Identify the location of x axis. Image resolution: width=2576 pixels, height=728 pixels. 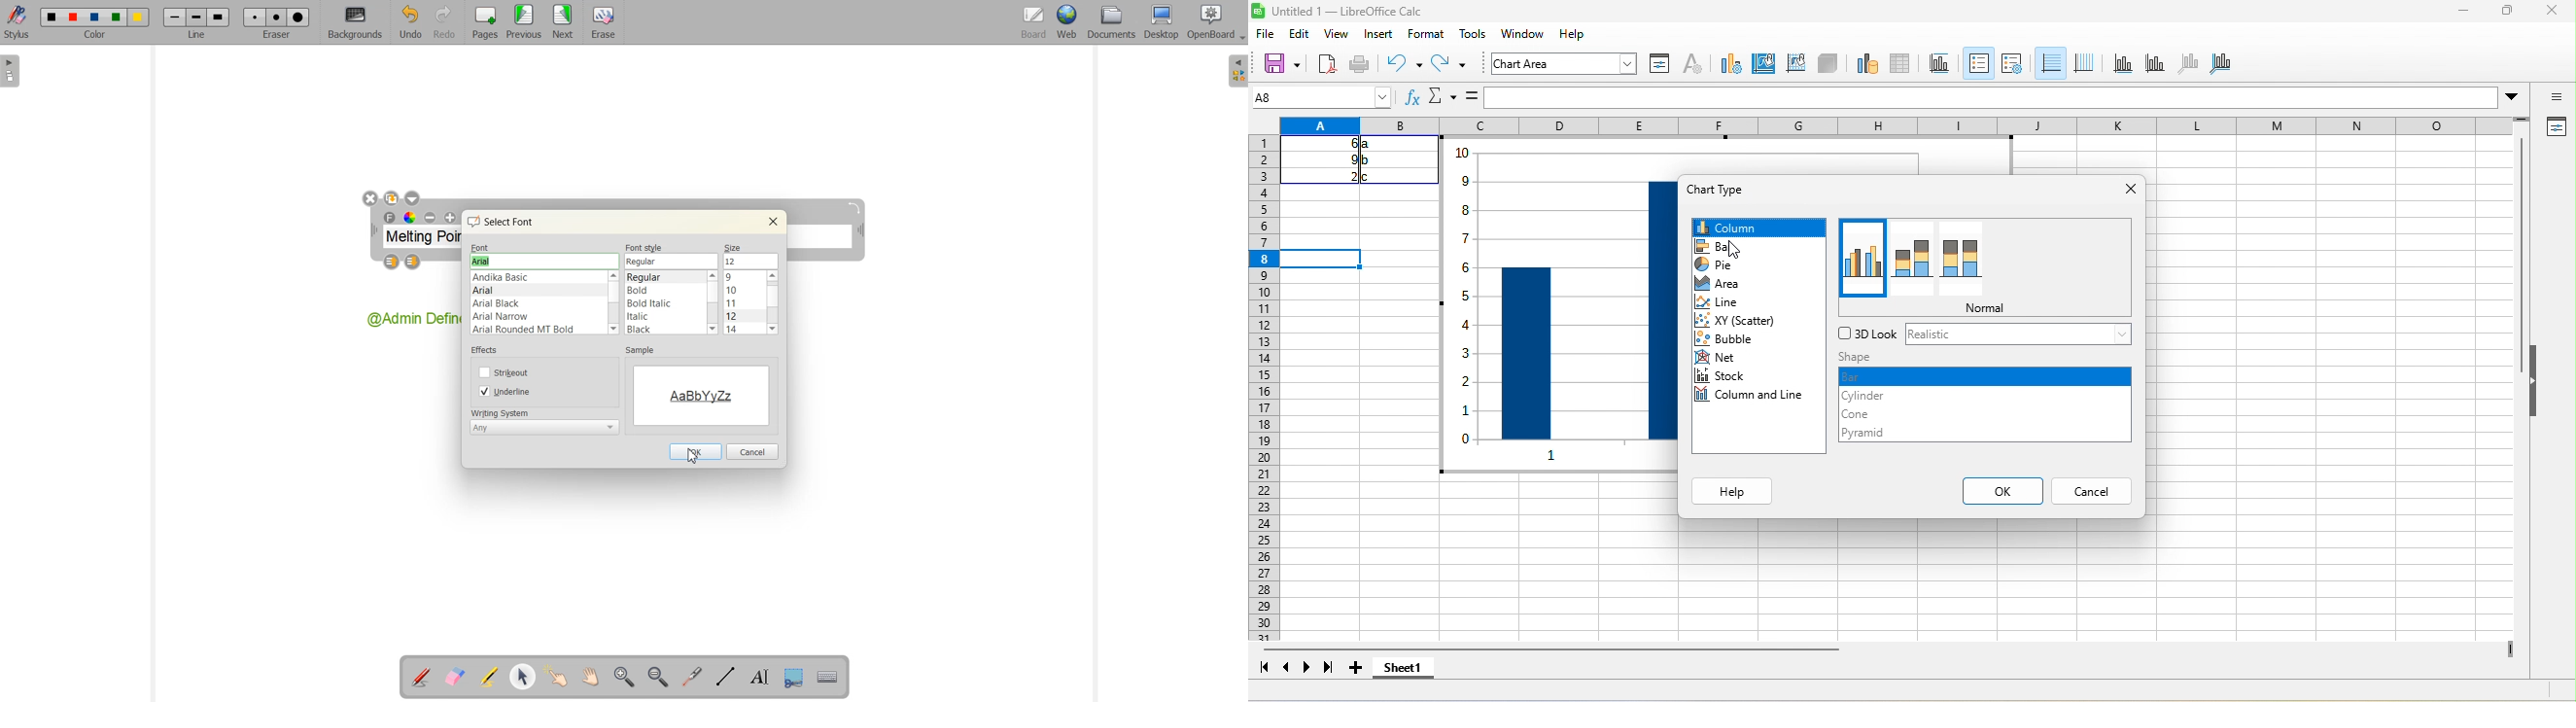
(2121, 66).